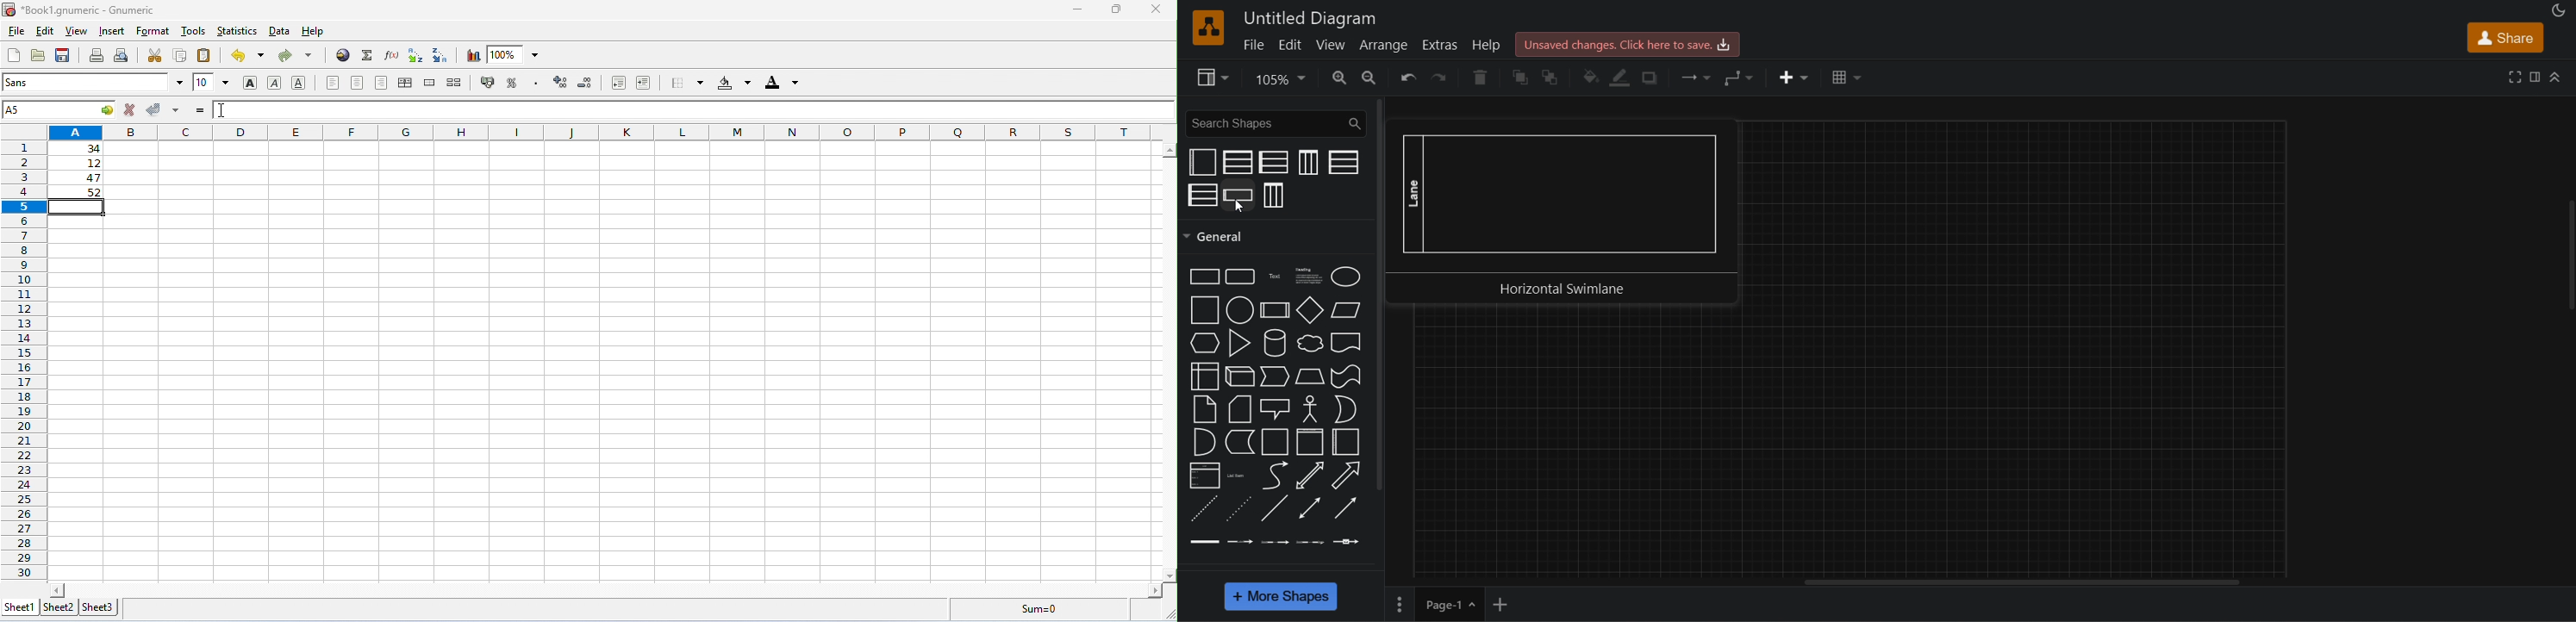 The width and height of the screenshot is (2576, 644). What do you see at coordinates (2557, 10) in the screenshot?
I see `appearance` at bounding box center [2557, 10].